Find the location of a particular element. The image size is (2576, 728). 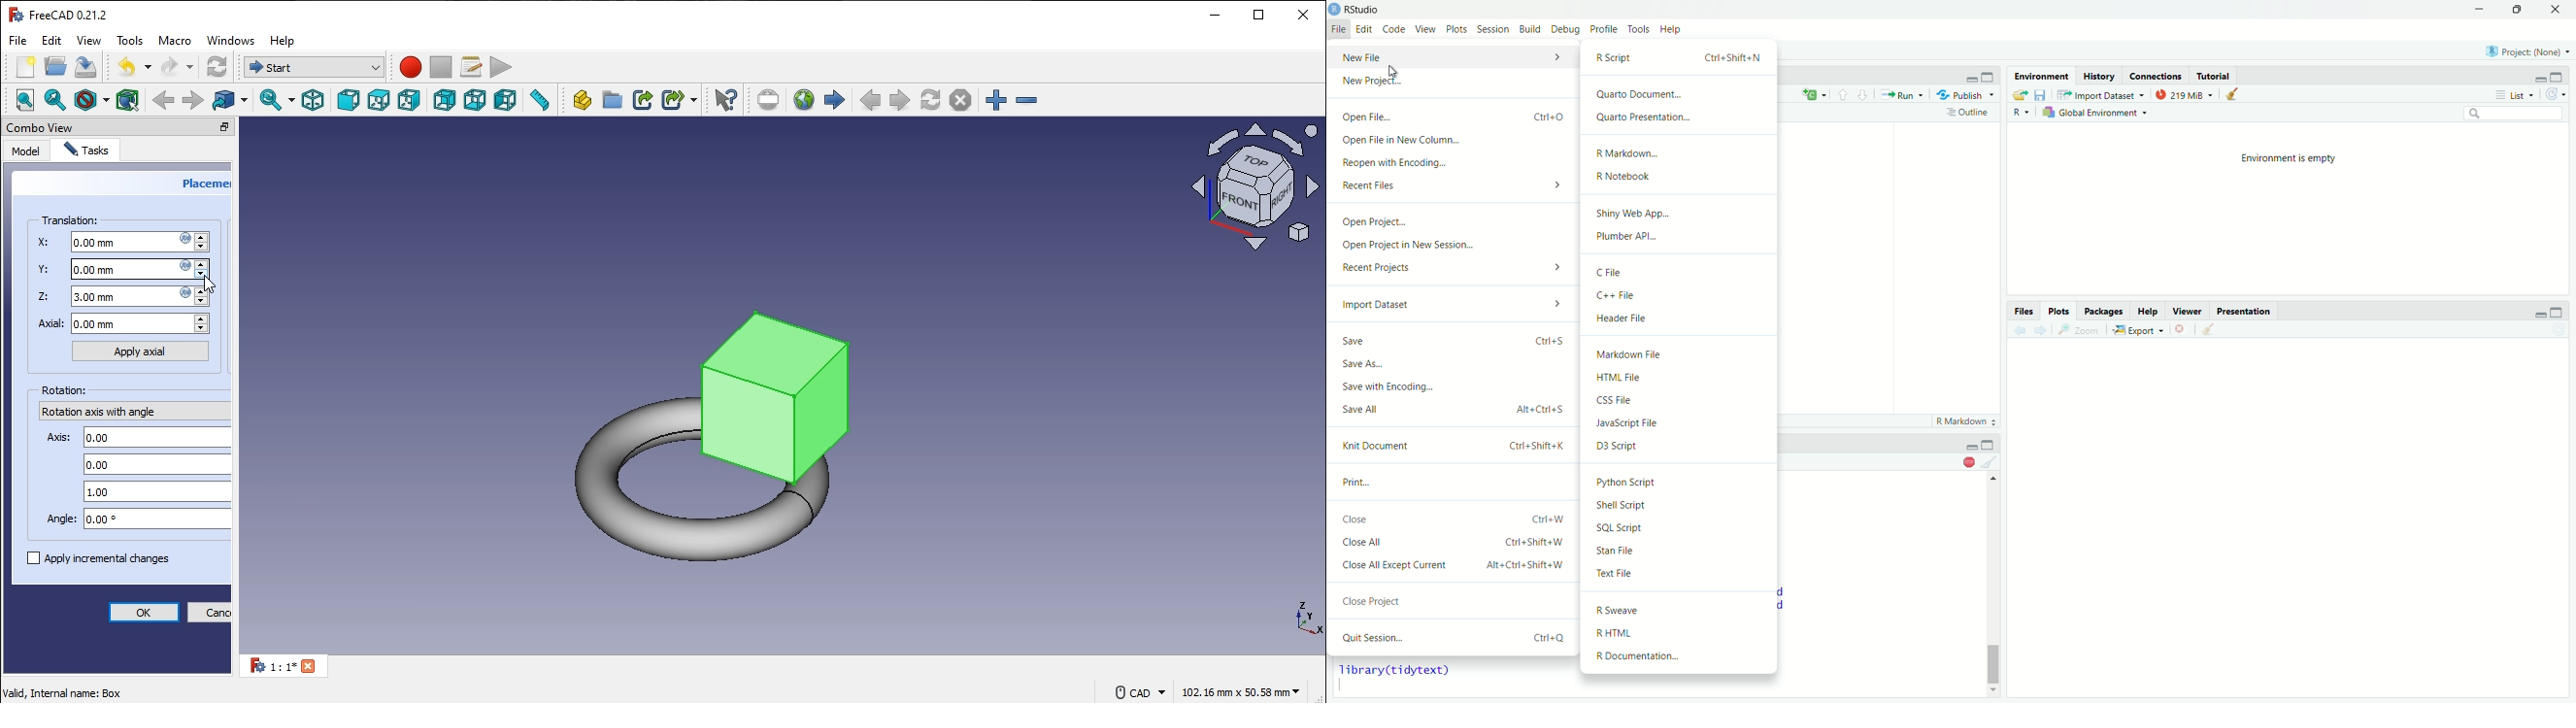

set URL is located at coordinates (769, 99).